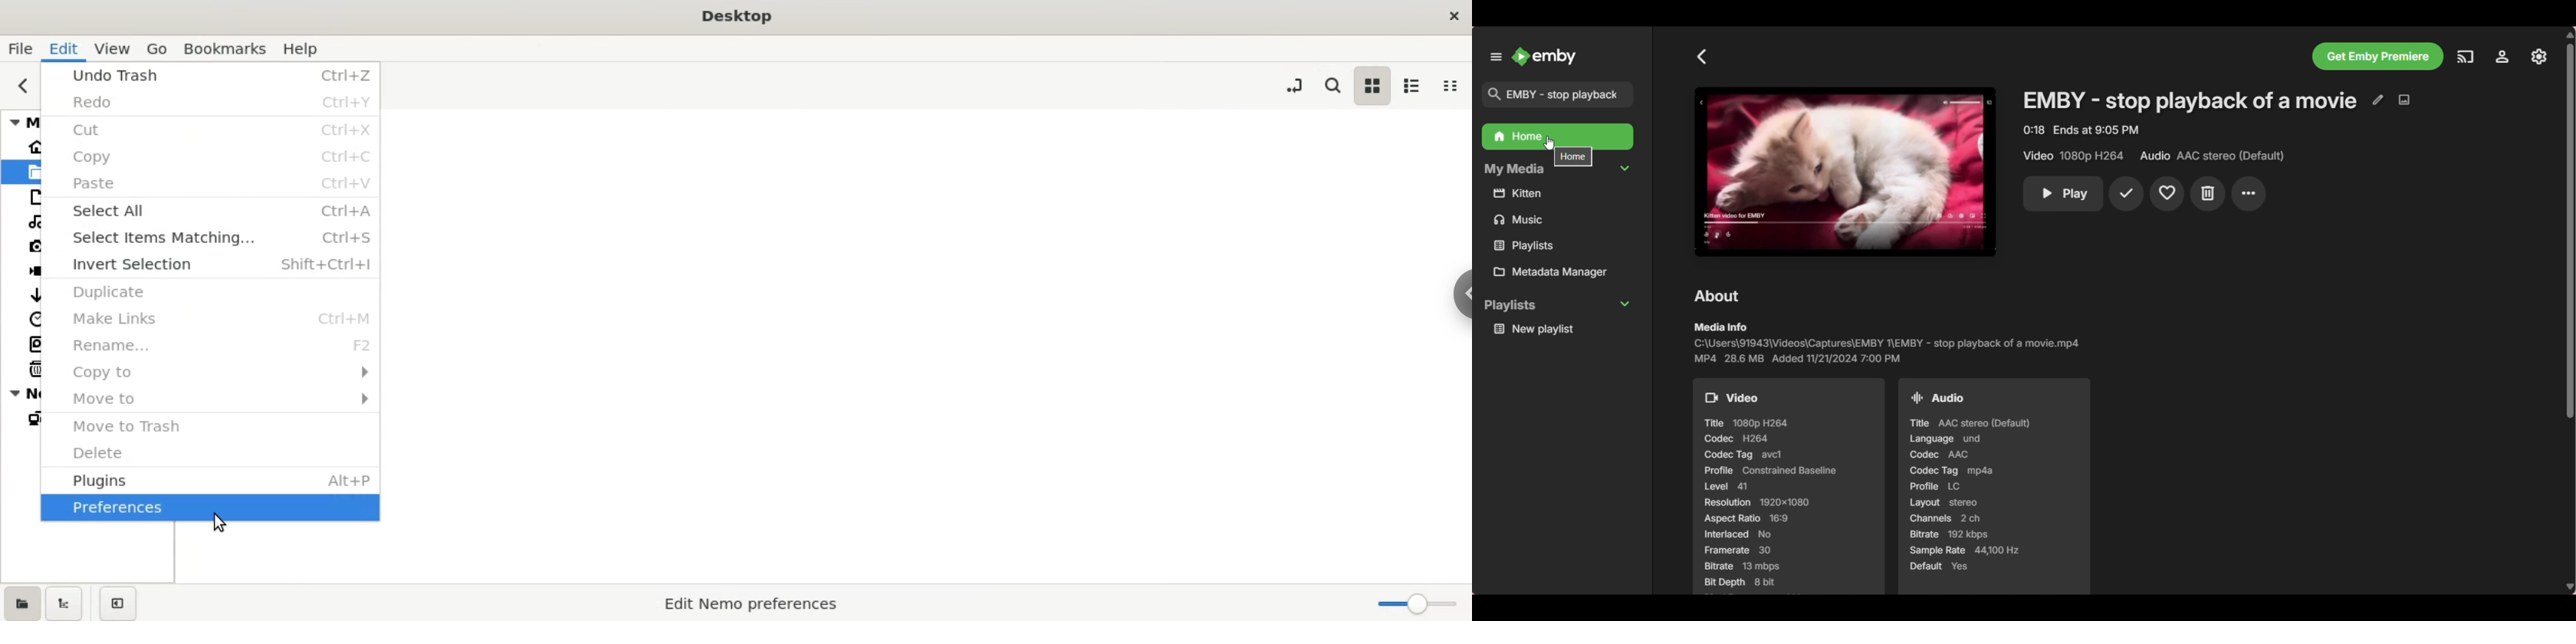 This screenshot has width=2576, height=644. What do you see at coordinates (1562, 329) in the screenshot?
I see `New playlist` at bounding box center [1562, 329].